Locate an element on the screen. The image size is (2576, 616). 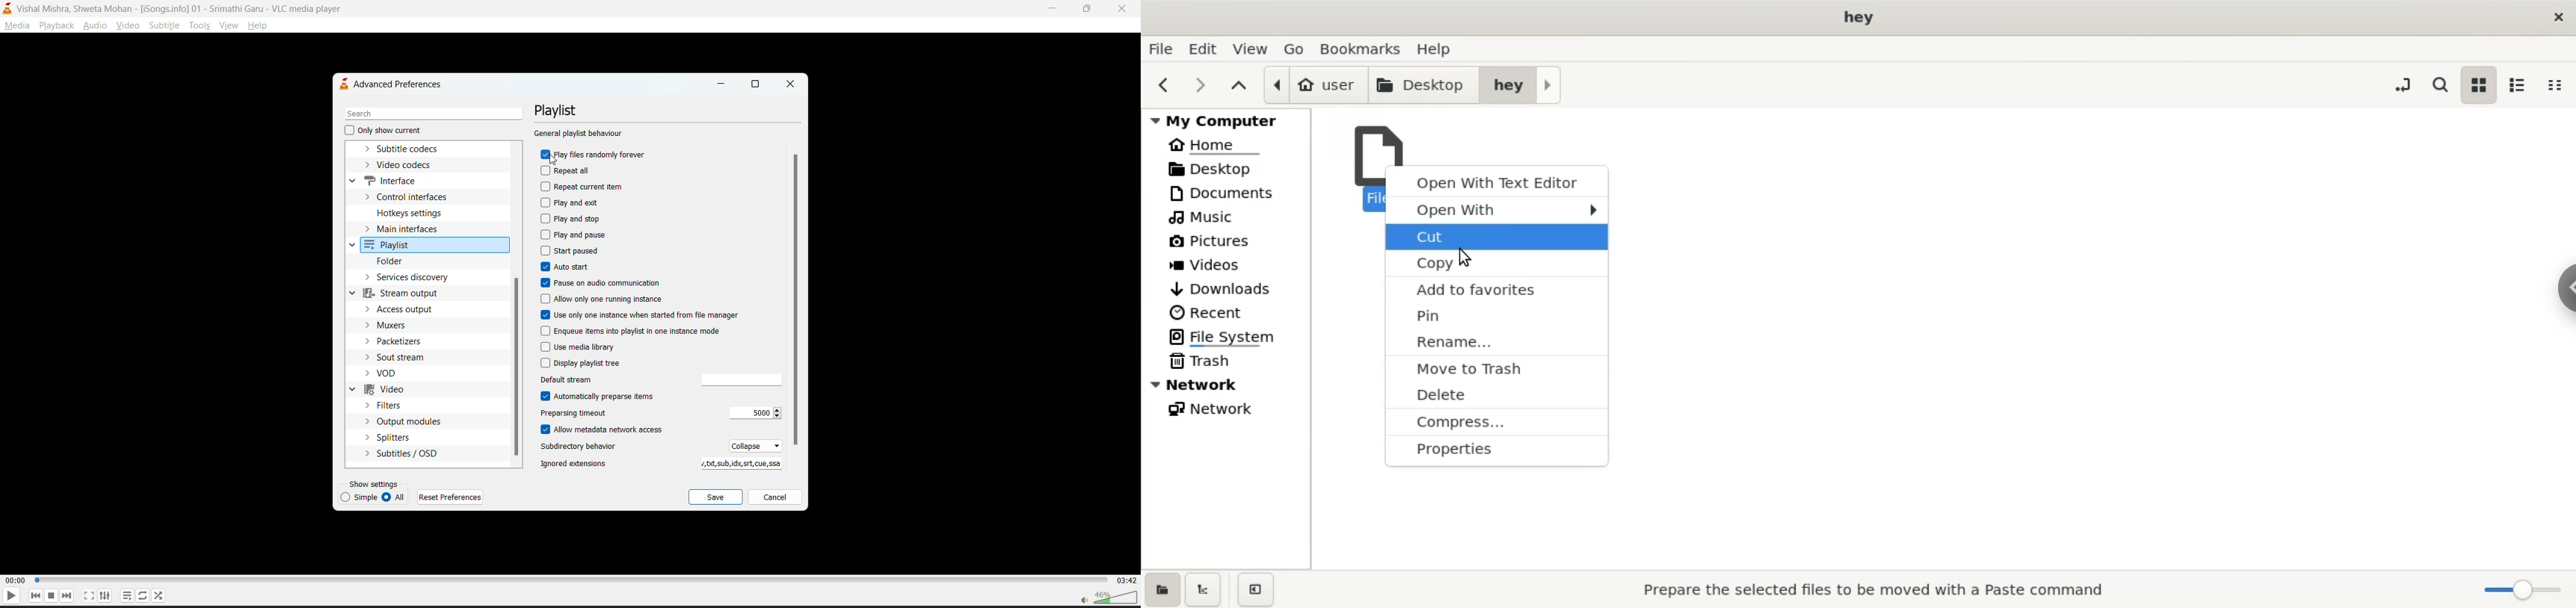
random is located at coordinates (157, 594).